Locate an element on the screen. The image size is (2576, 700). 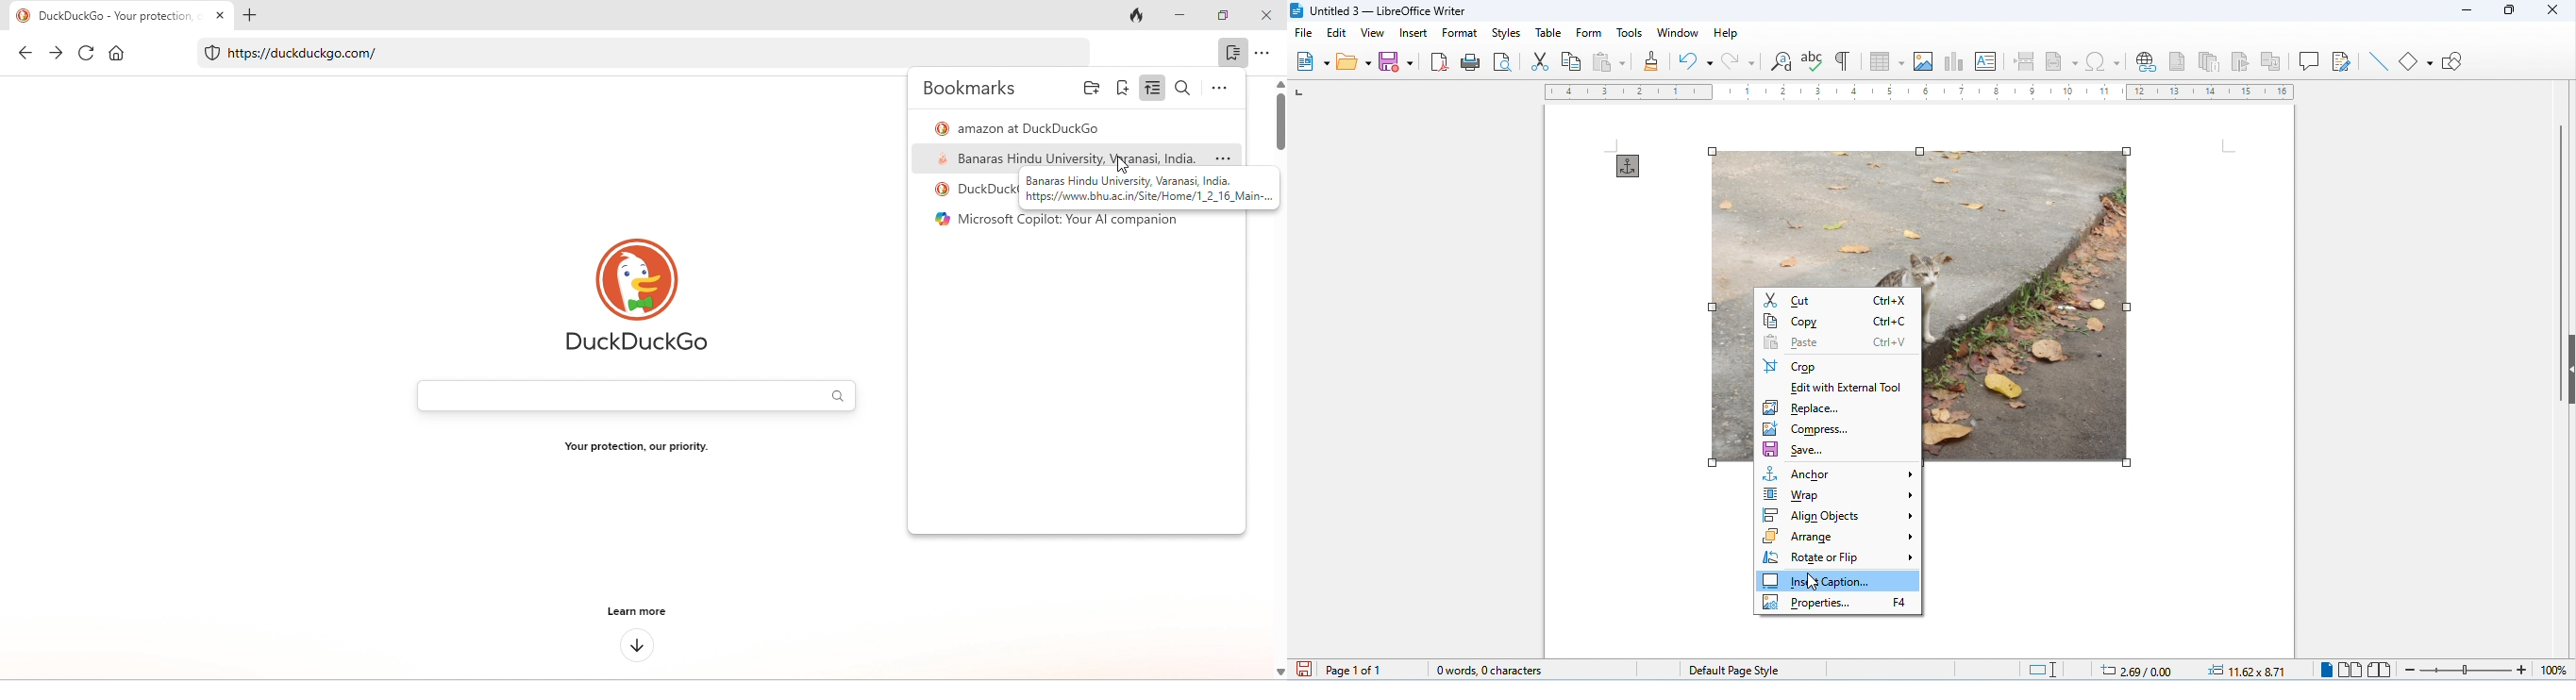
down arrow is located at coordinates (637, 645).